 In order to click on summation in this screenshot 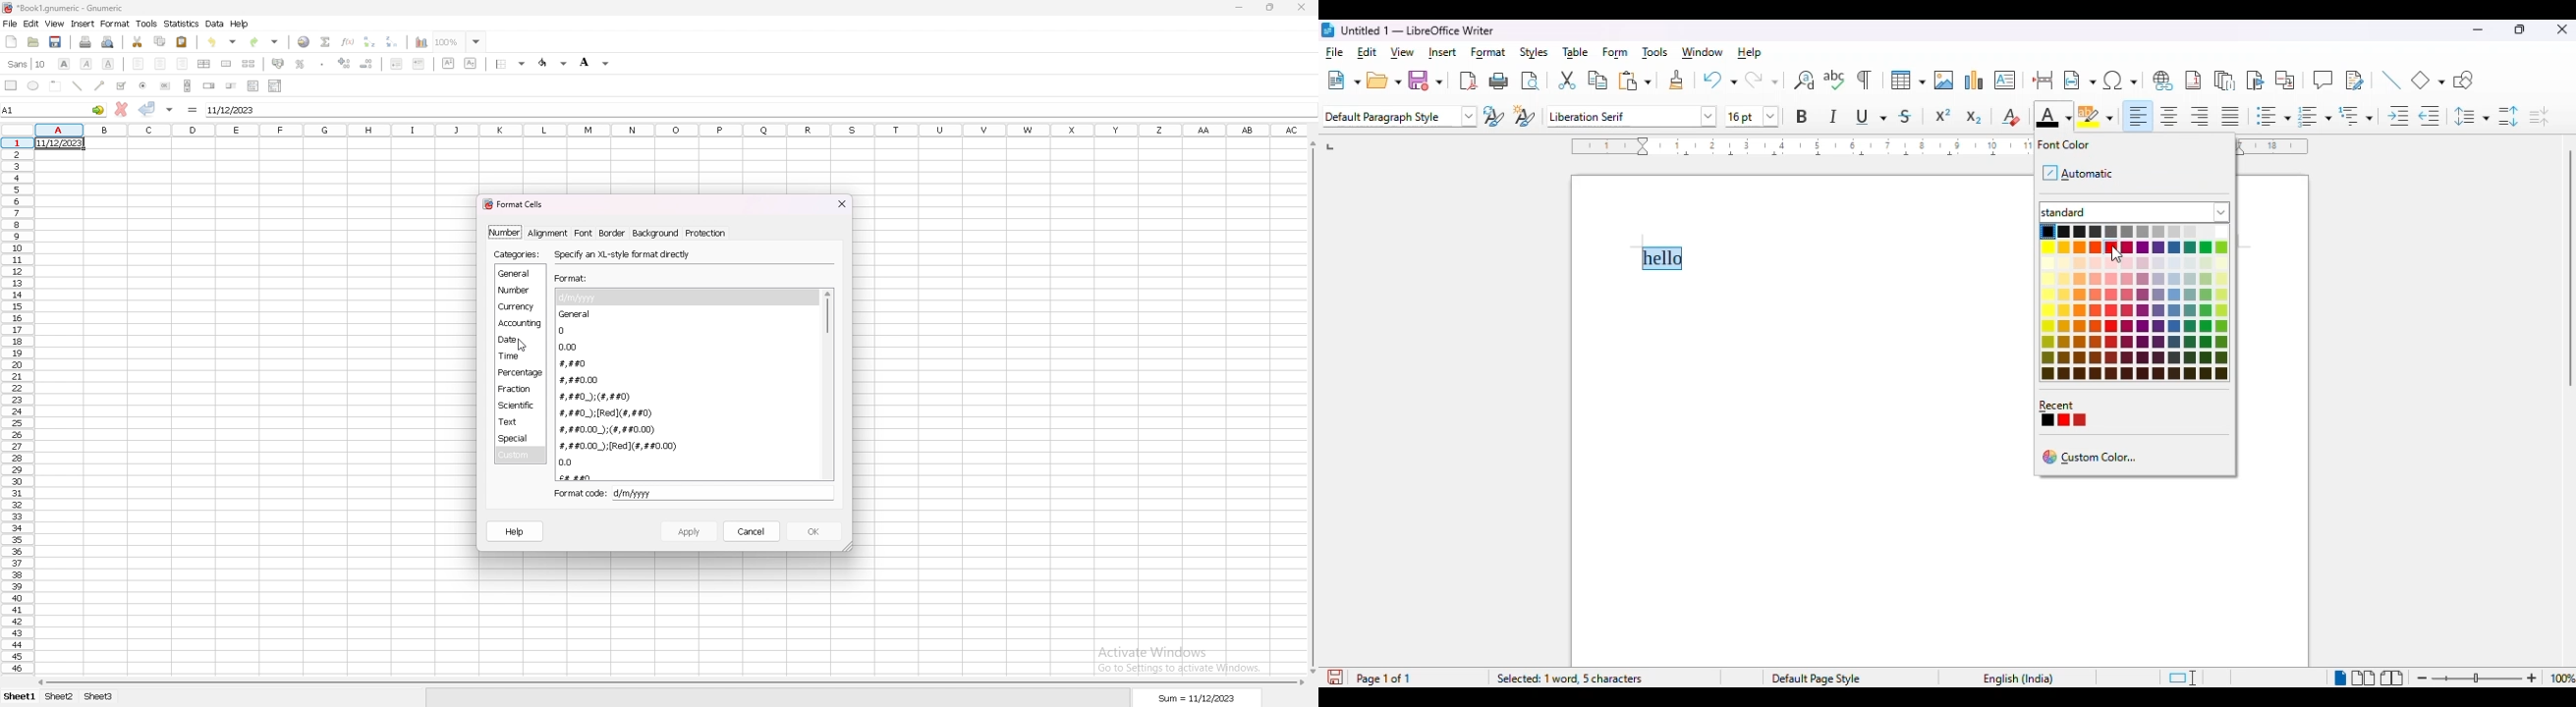, I will do `click(326, 41)`.